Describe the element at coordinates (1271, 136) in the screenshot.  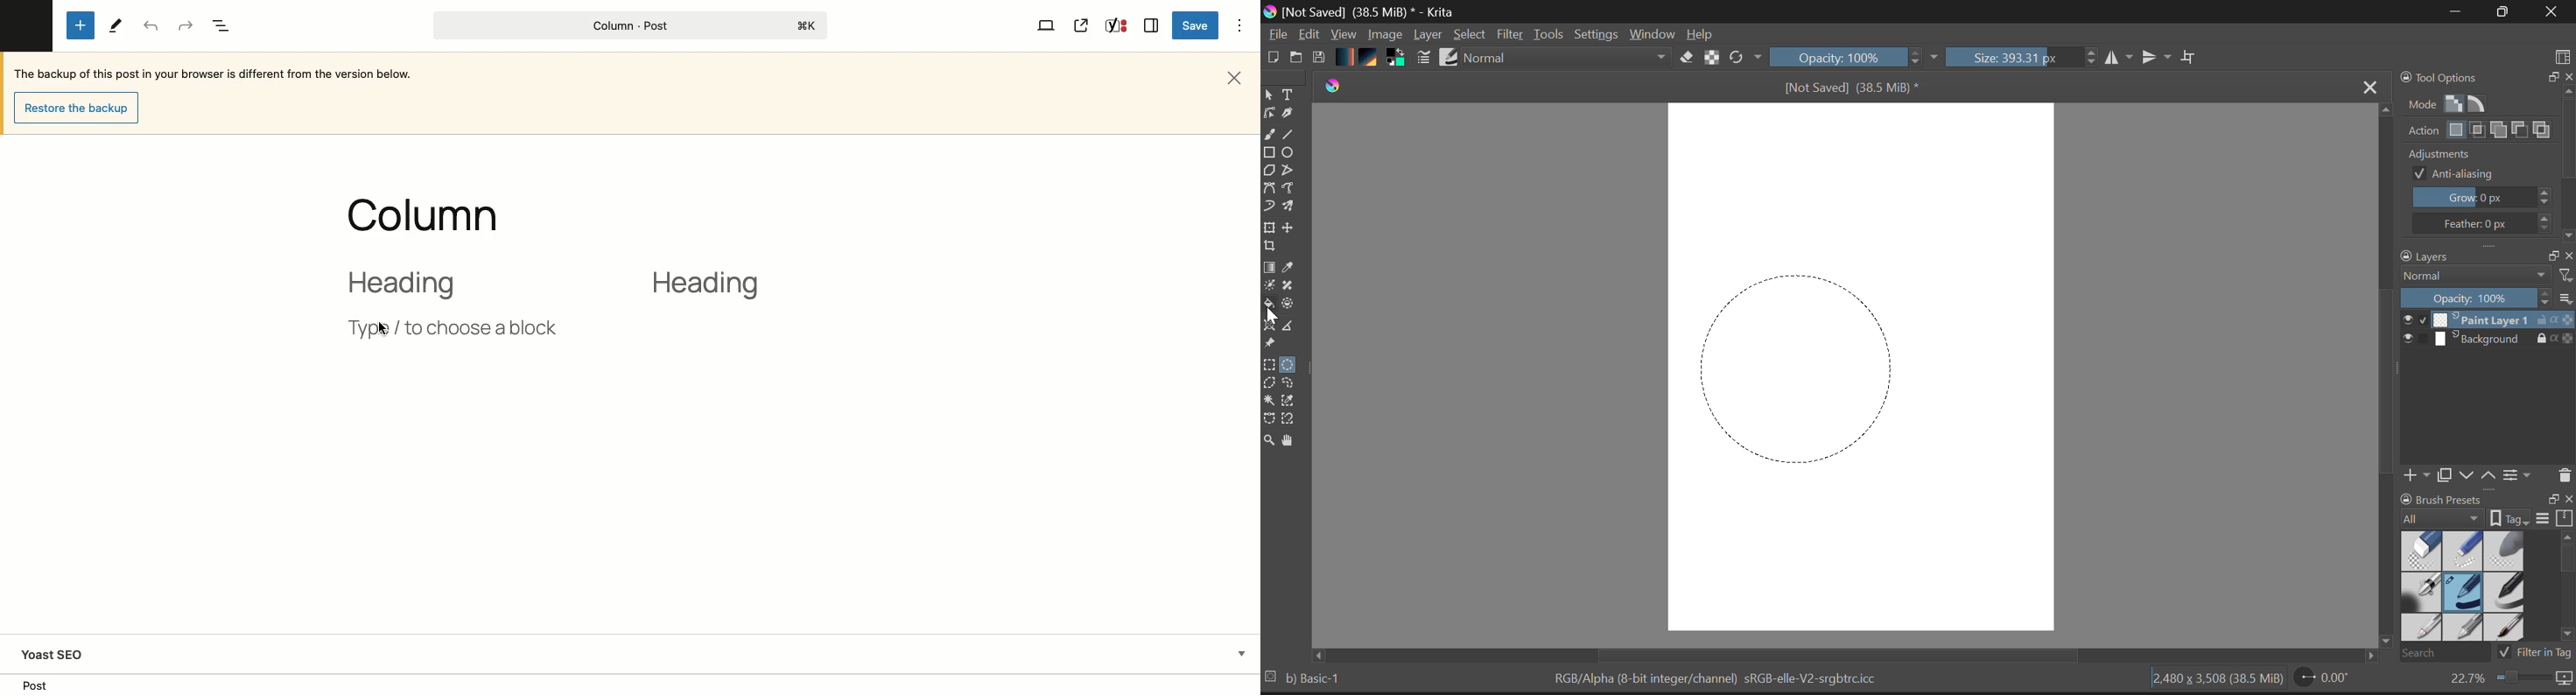
I see `freehand curve` at that location.